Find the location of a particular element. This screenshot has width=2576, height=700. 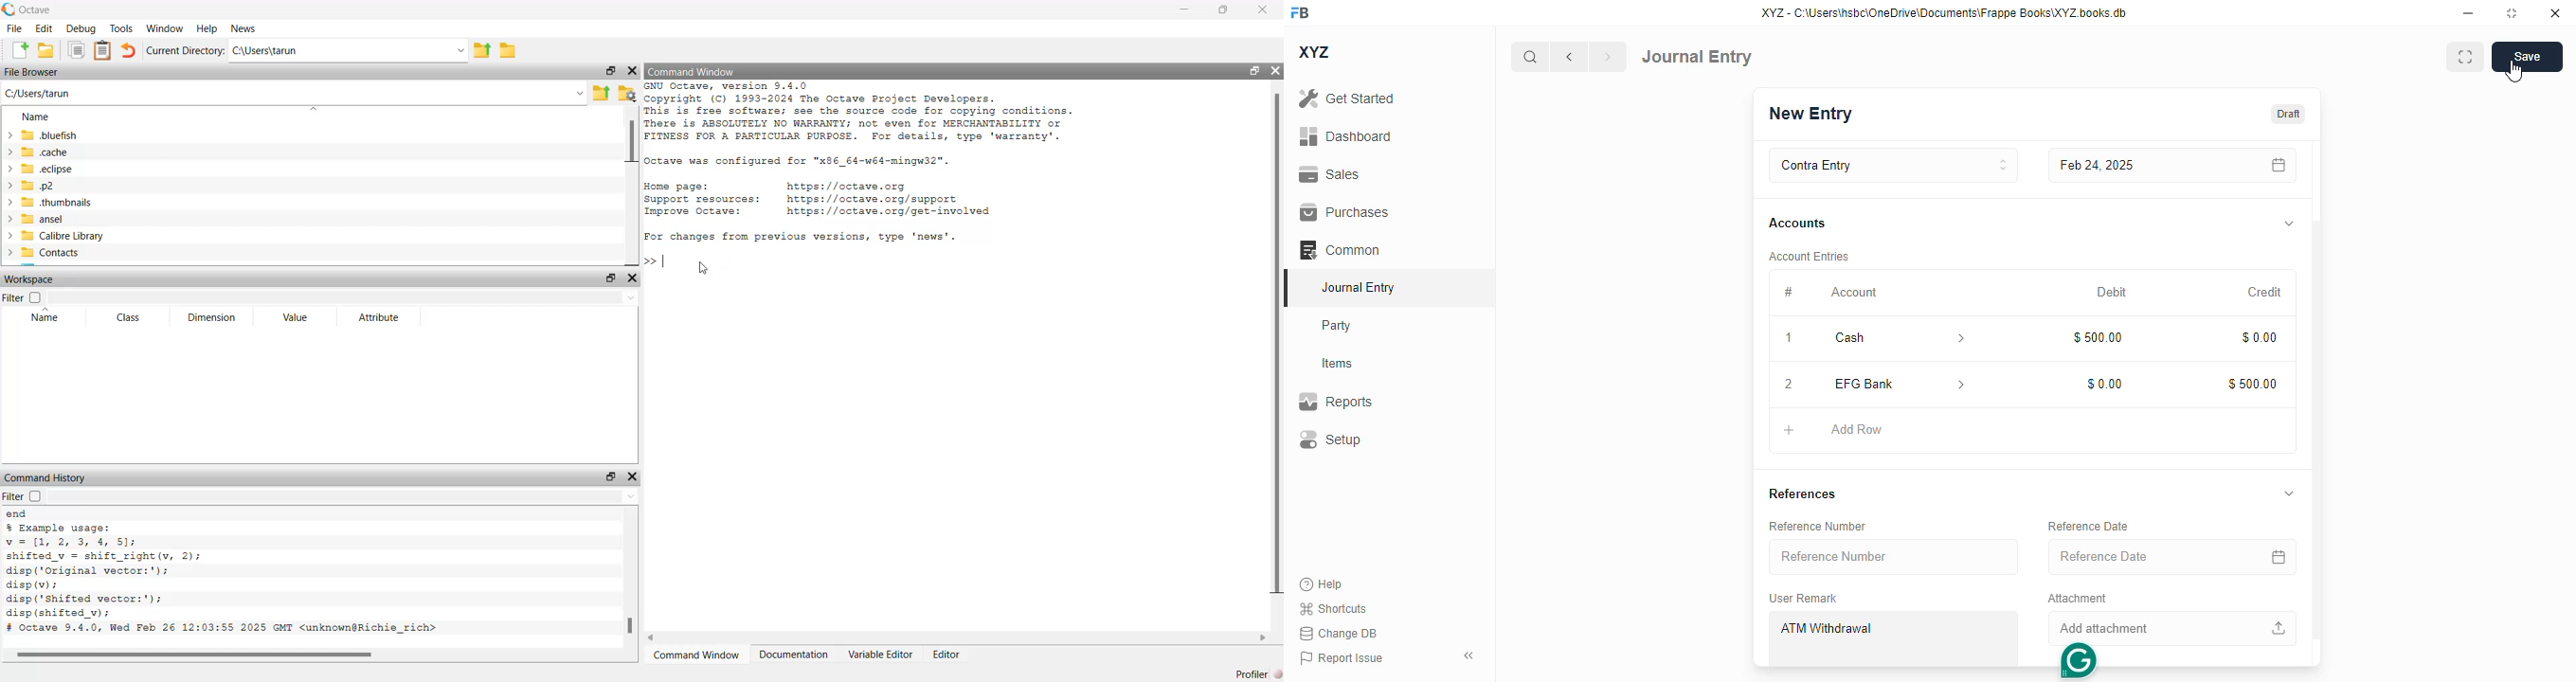

scrollbar is located at coordinates (1273, 347).